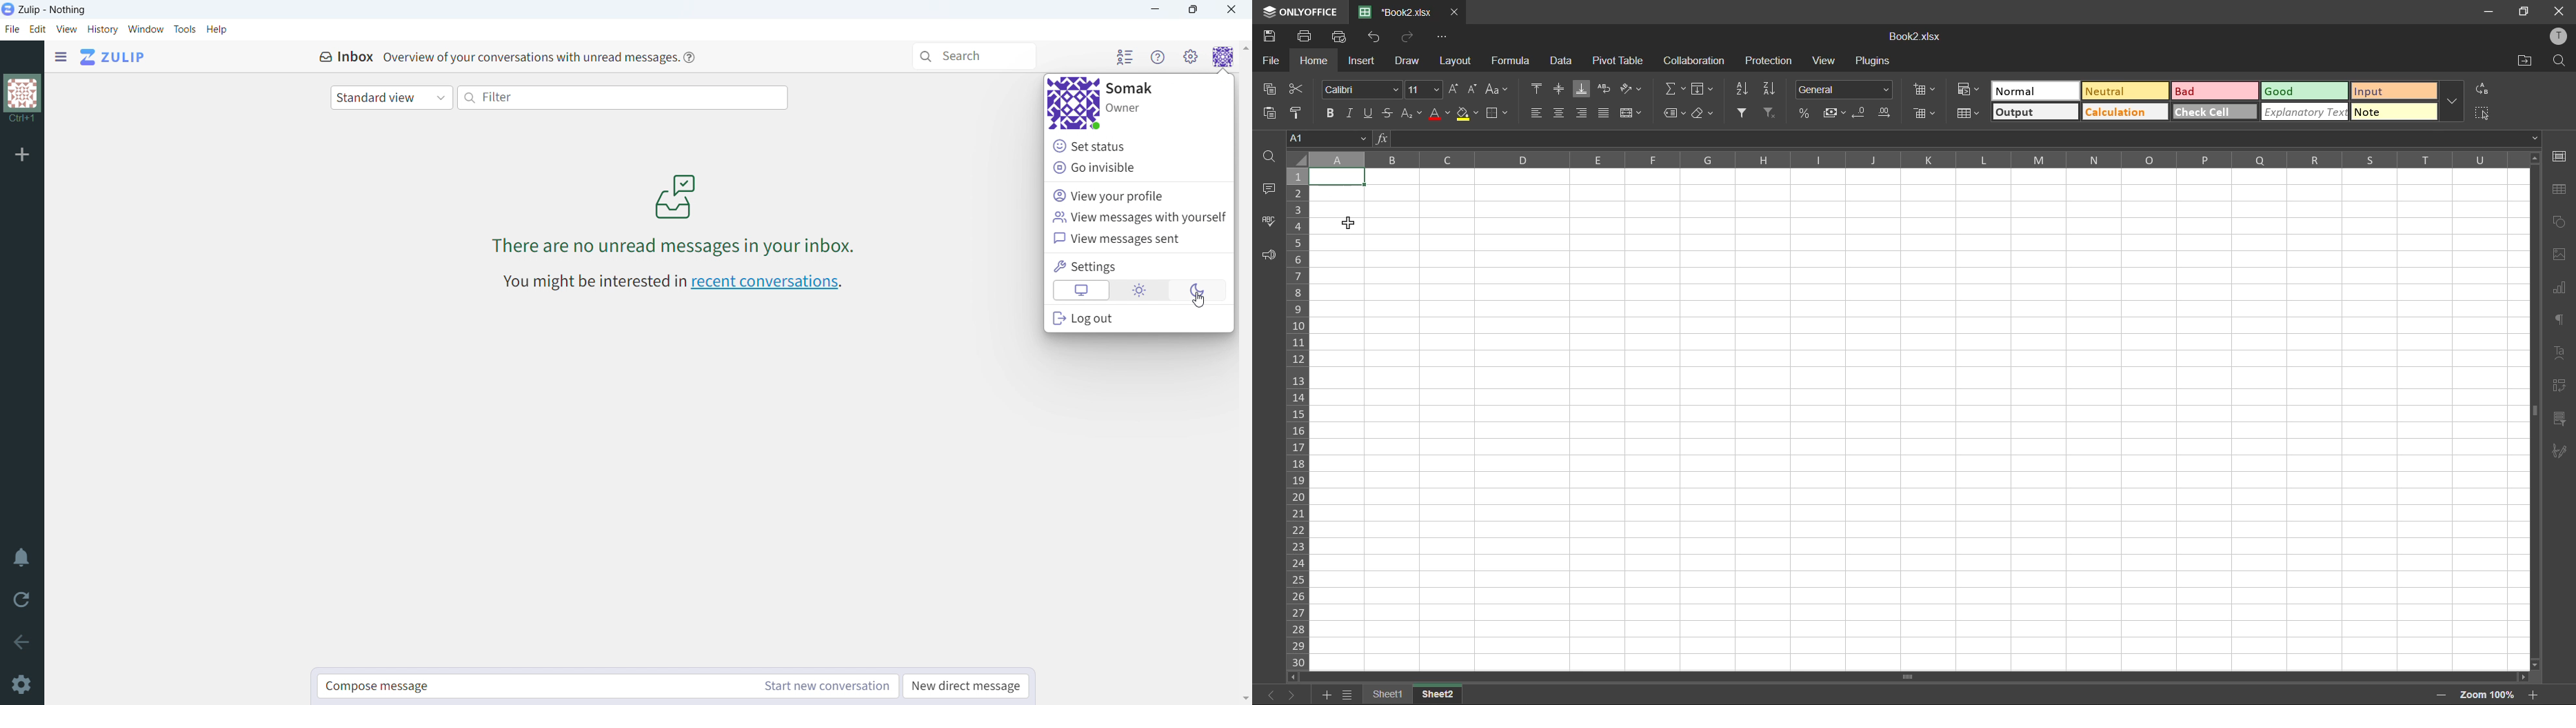  What do you see at coordinates (2033, 112) in the screenshot?
I see `output` at bounding box center [2033, 112].